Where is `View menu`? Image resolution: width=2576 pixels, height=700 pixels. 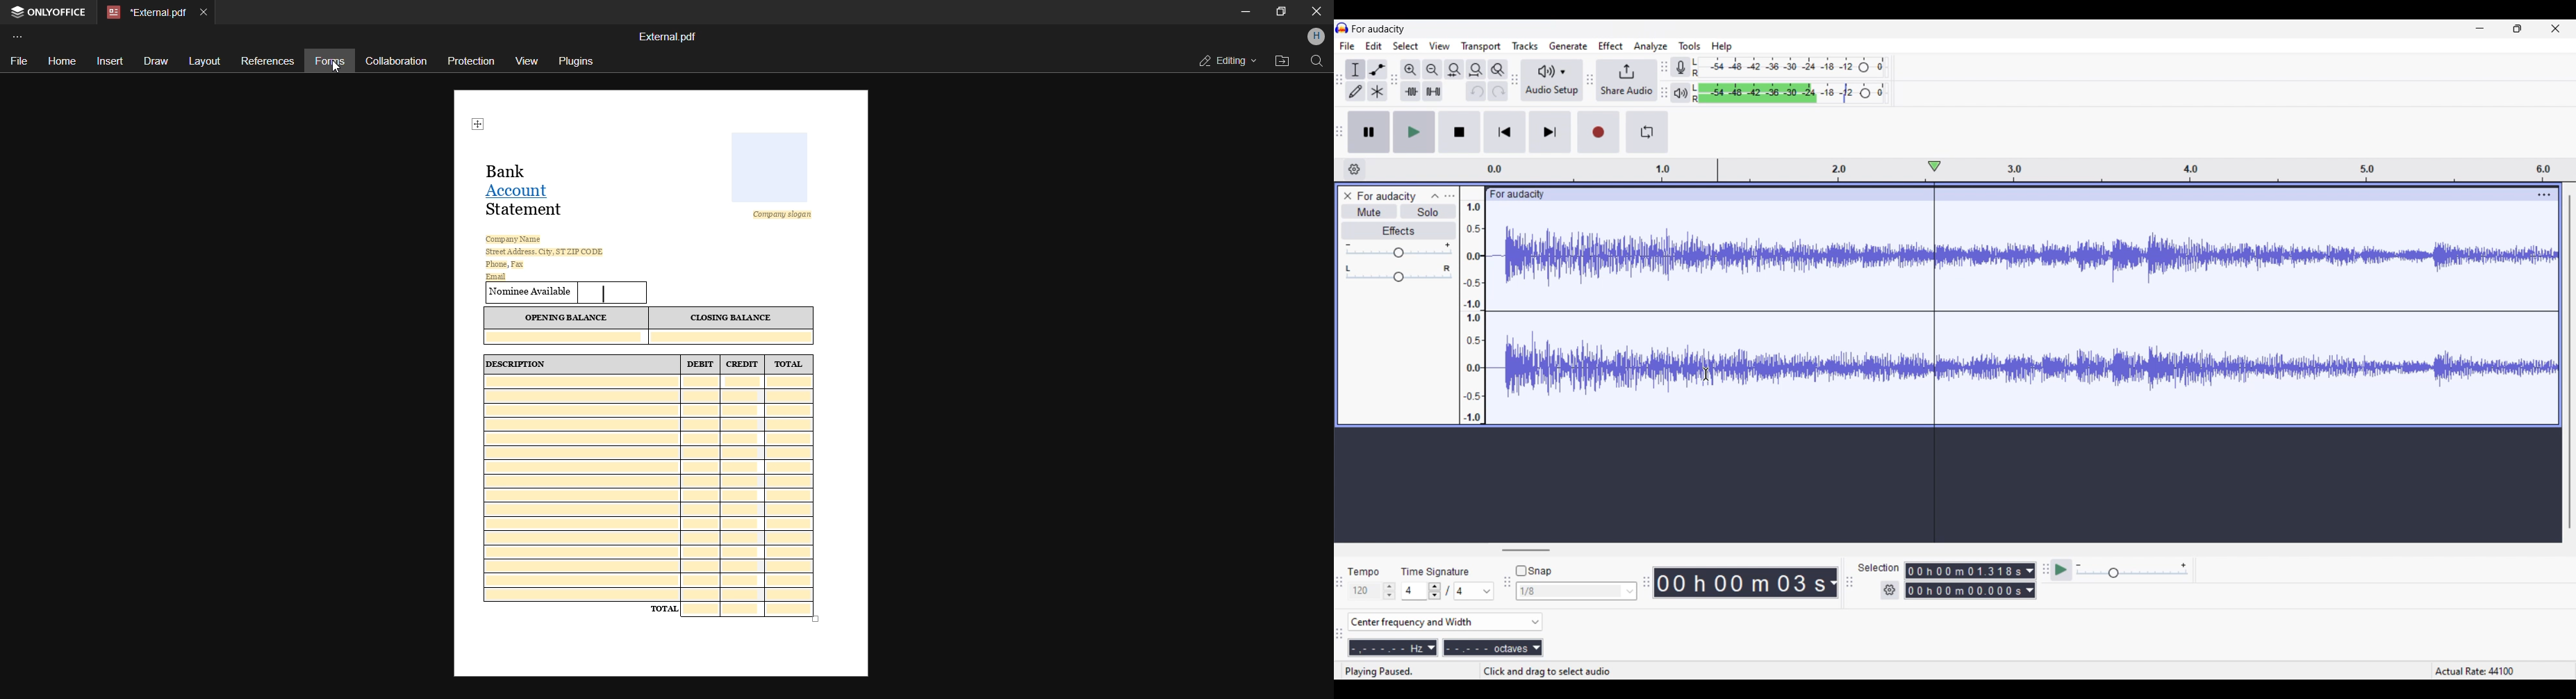 View menu is located at coordinates (1439, 45).